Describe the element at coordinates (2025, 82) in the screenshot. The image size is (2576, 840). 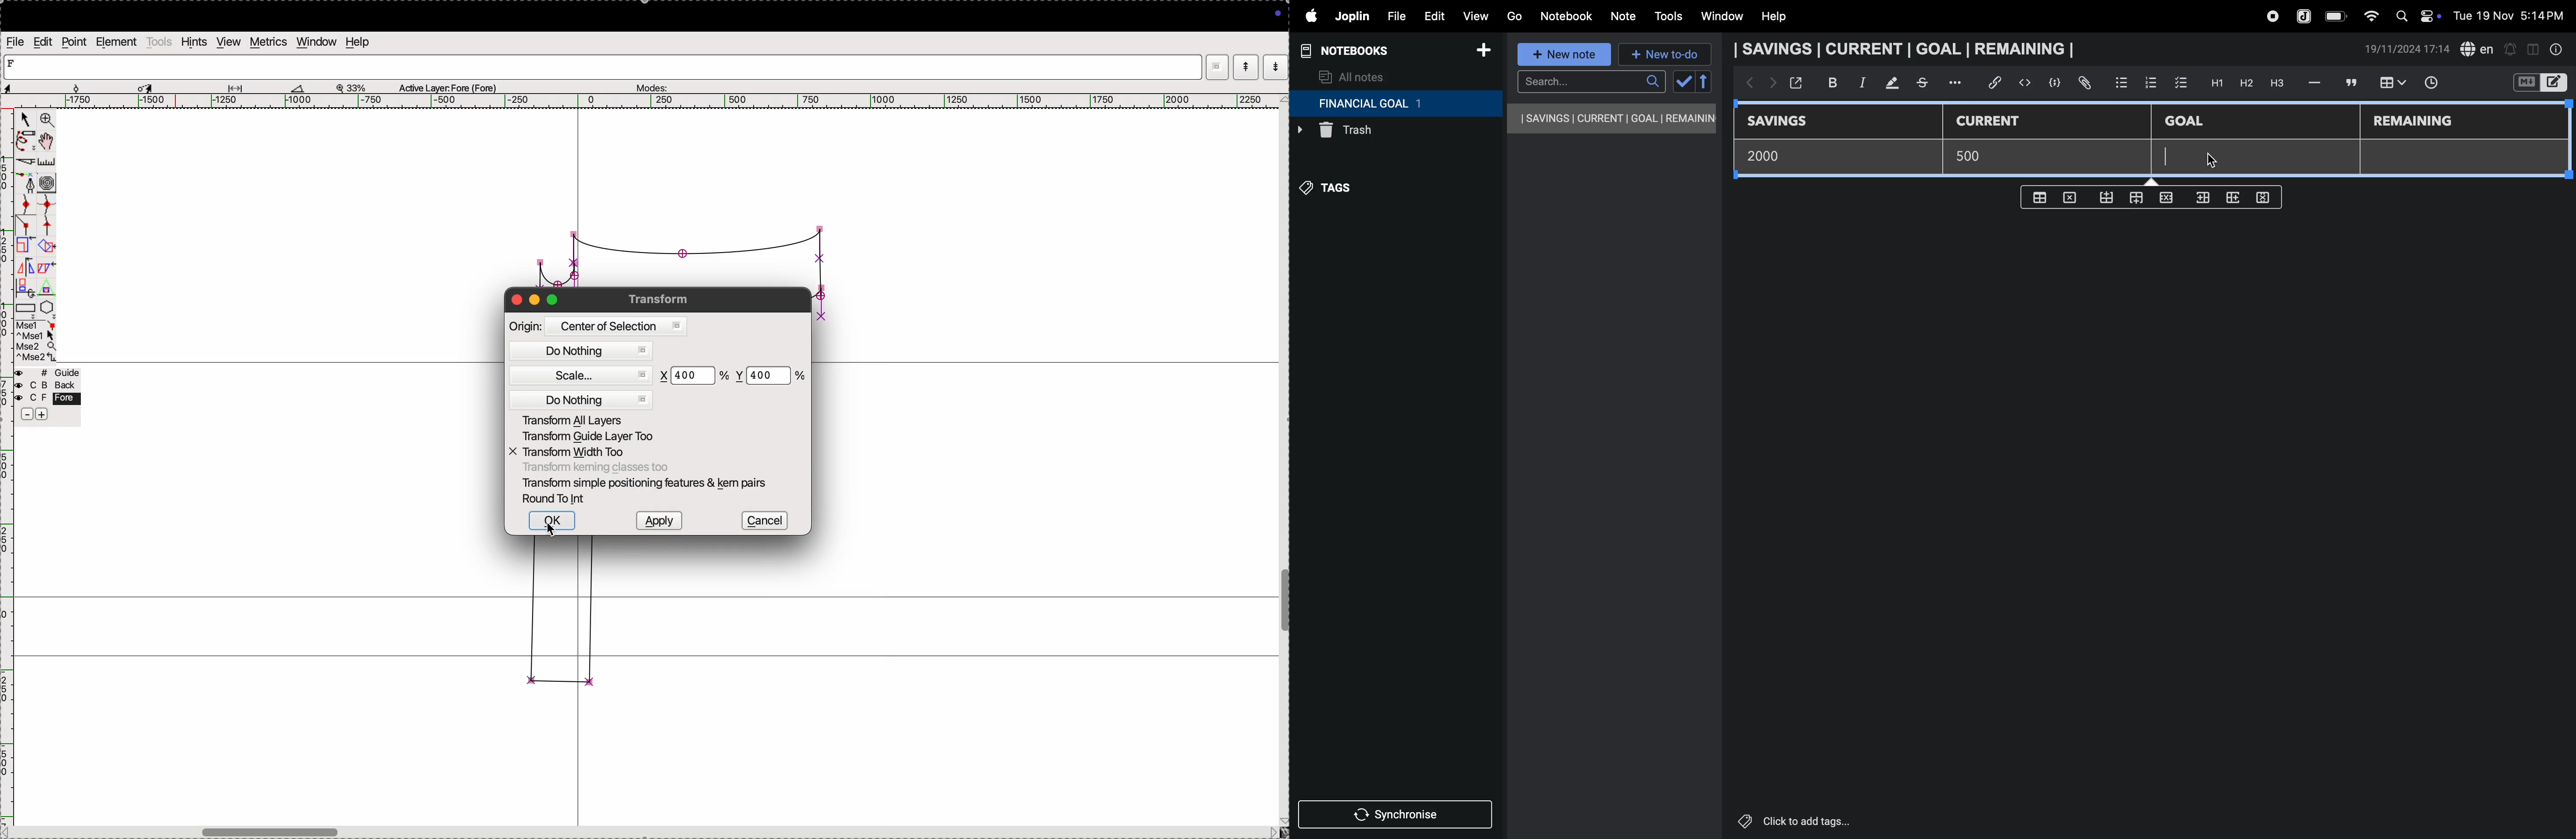
I see `insert code` at that location.